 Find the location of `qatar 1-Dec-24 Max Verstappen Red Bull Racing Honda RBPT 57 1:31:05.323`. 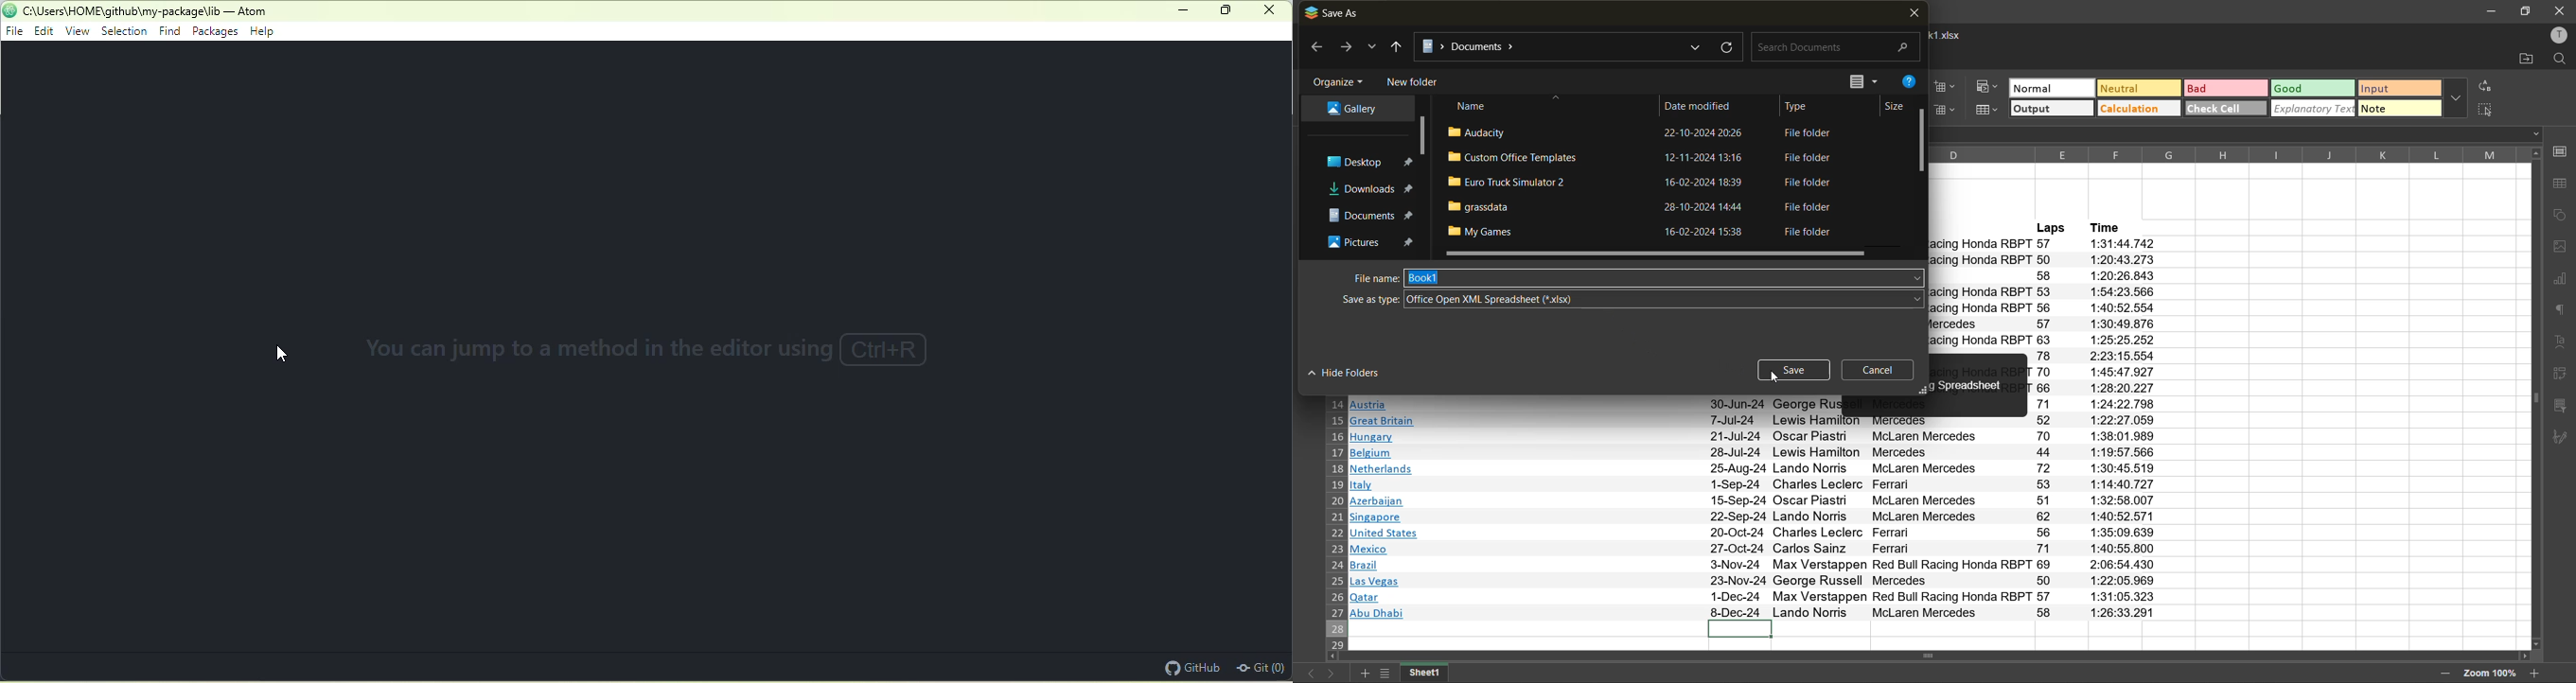

qatar 1-Dec-24 Max Verstappen Red Bull Racing Honda RBPT 57 1:31:05.323 is located at coordinates (1757, 598).